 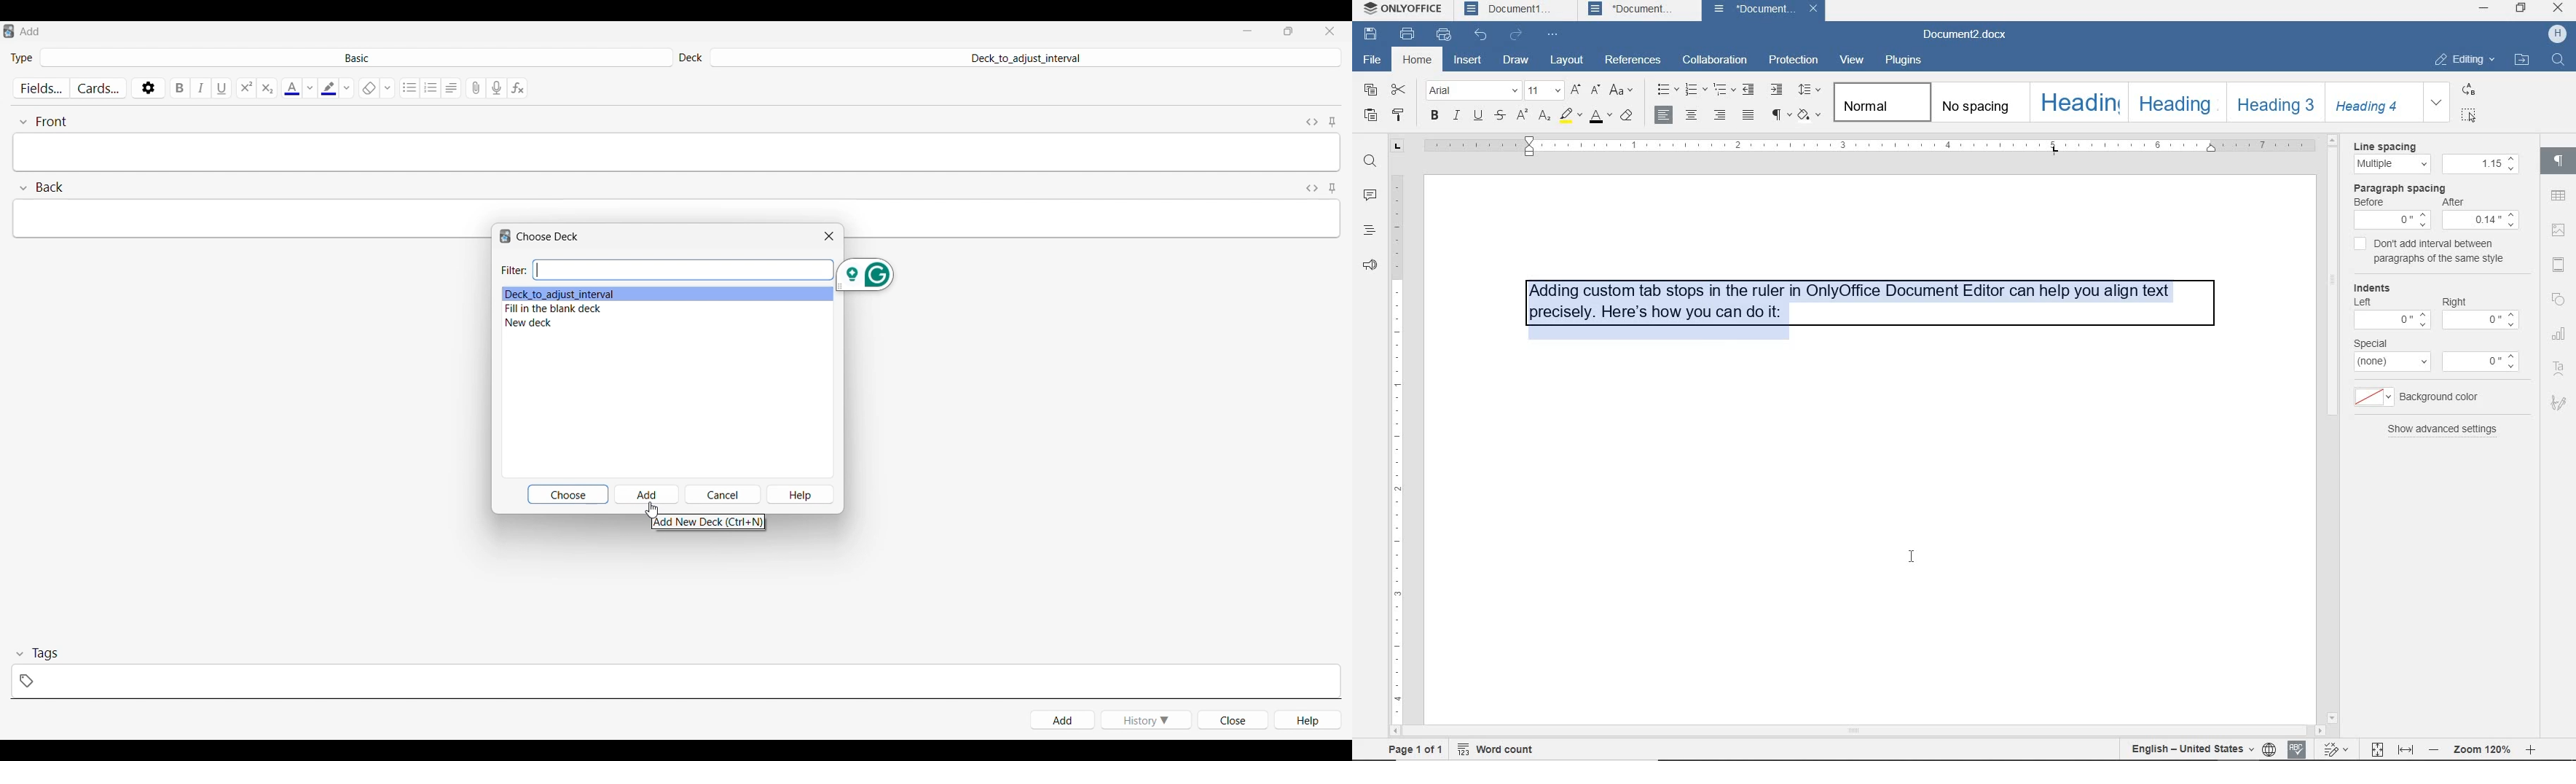 What do you see at coordinates (291, 88) in the screenshot?
I see `Selected text color` at bounding box center [291, 88].